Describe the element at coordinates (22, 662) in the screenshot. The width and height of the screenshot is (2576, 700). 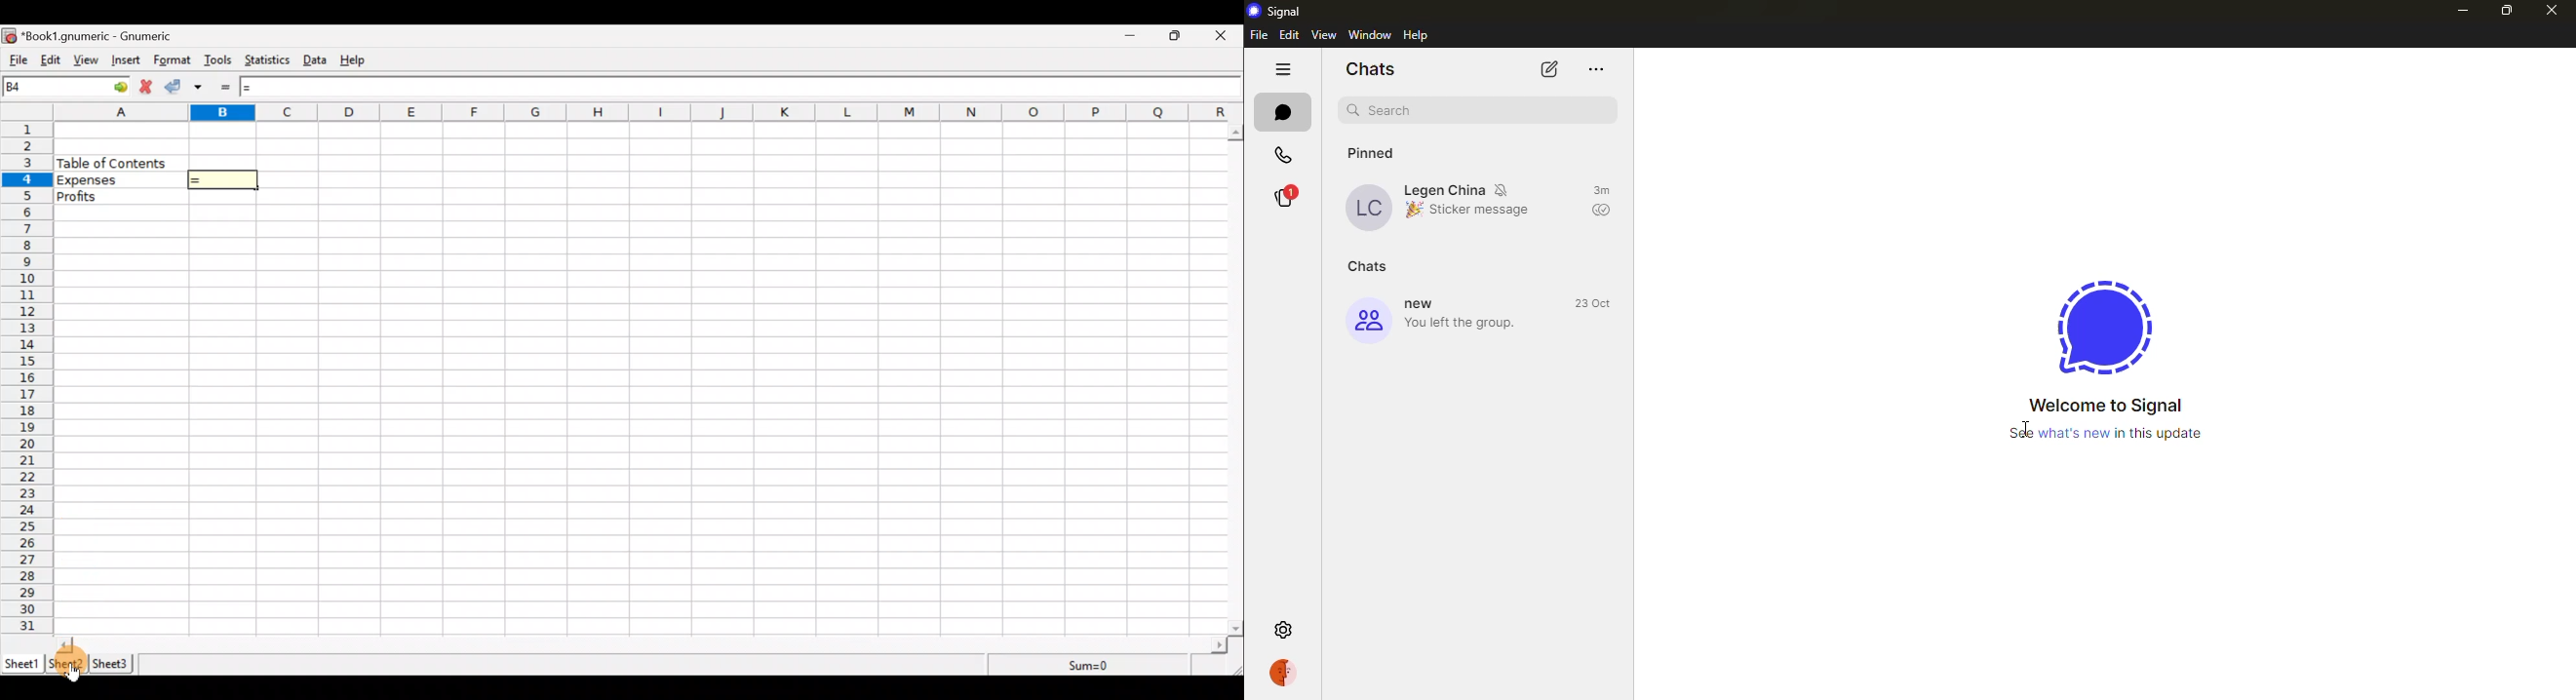
I see `Sheet 1` at that location.